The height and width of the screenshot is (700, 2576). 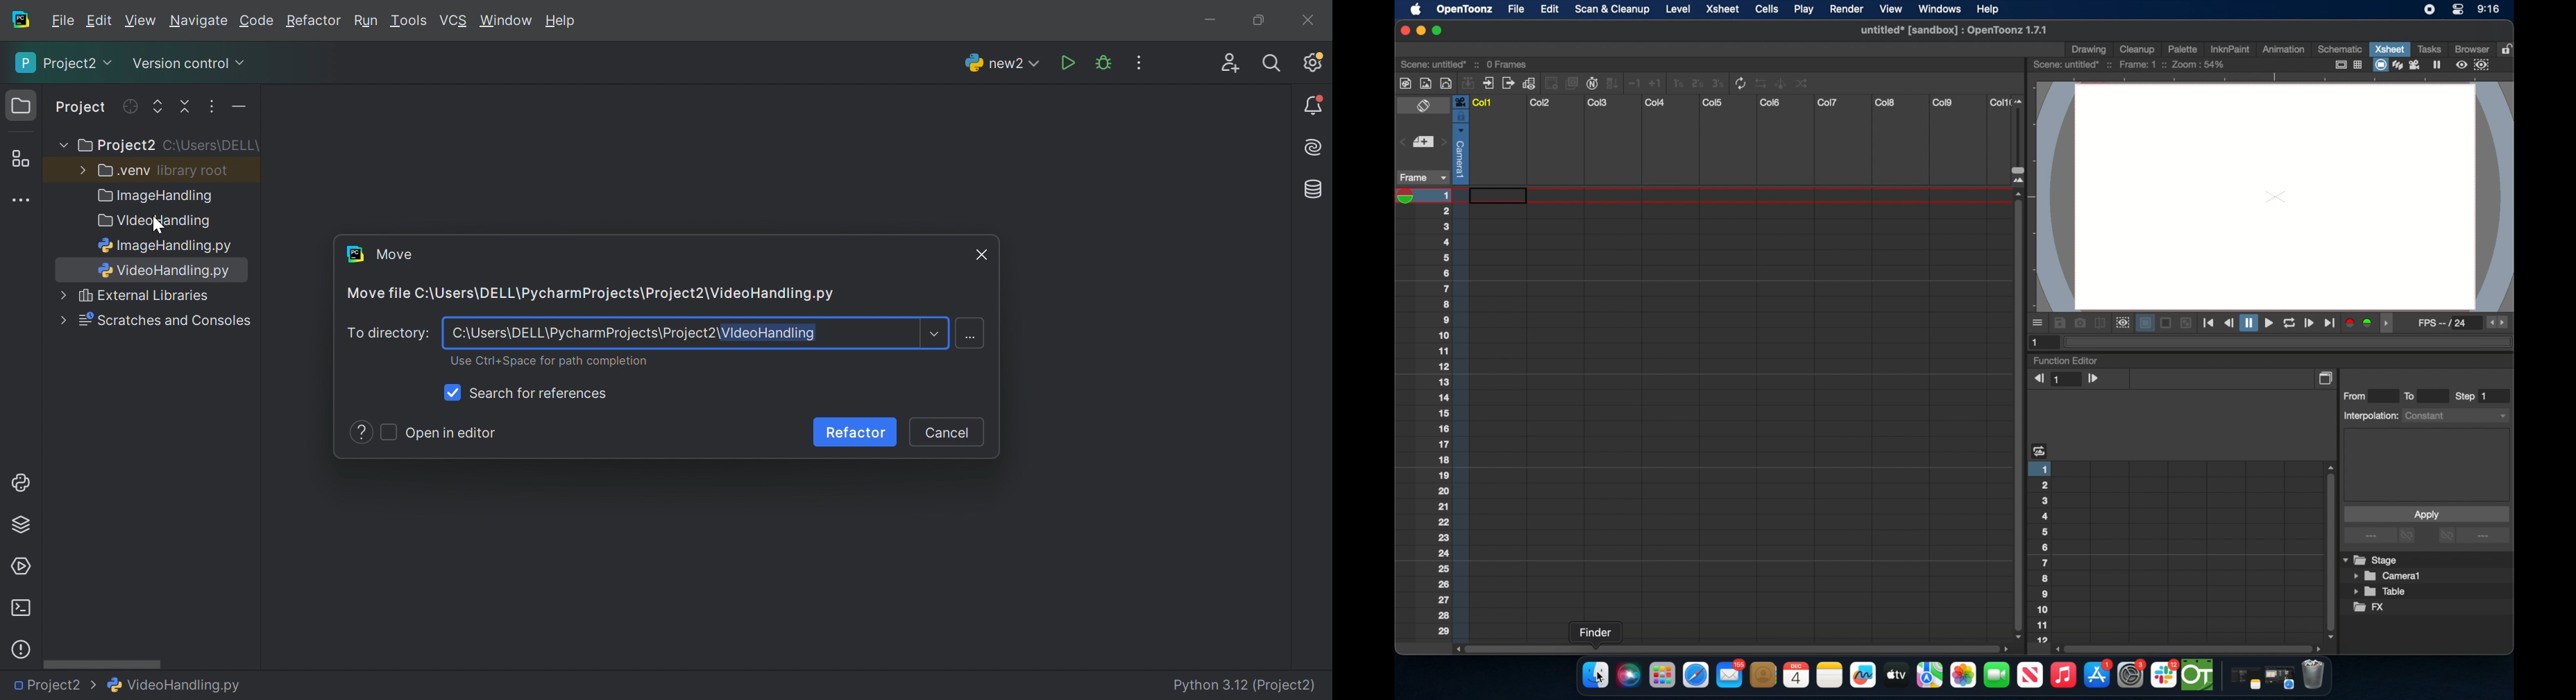 What do you see at coordinates (157, 224) in the screenshot?
I see `cursor` at bounding box center [157, 224].